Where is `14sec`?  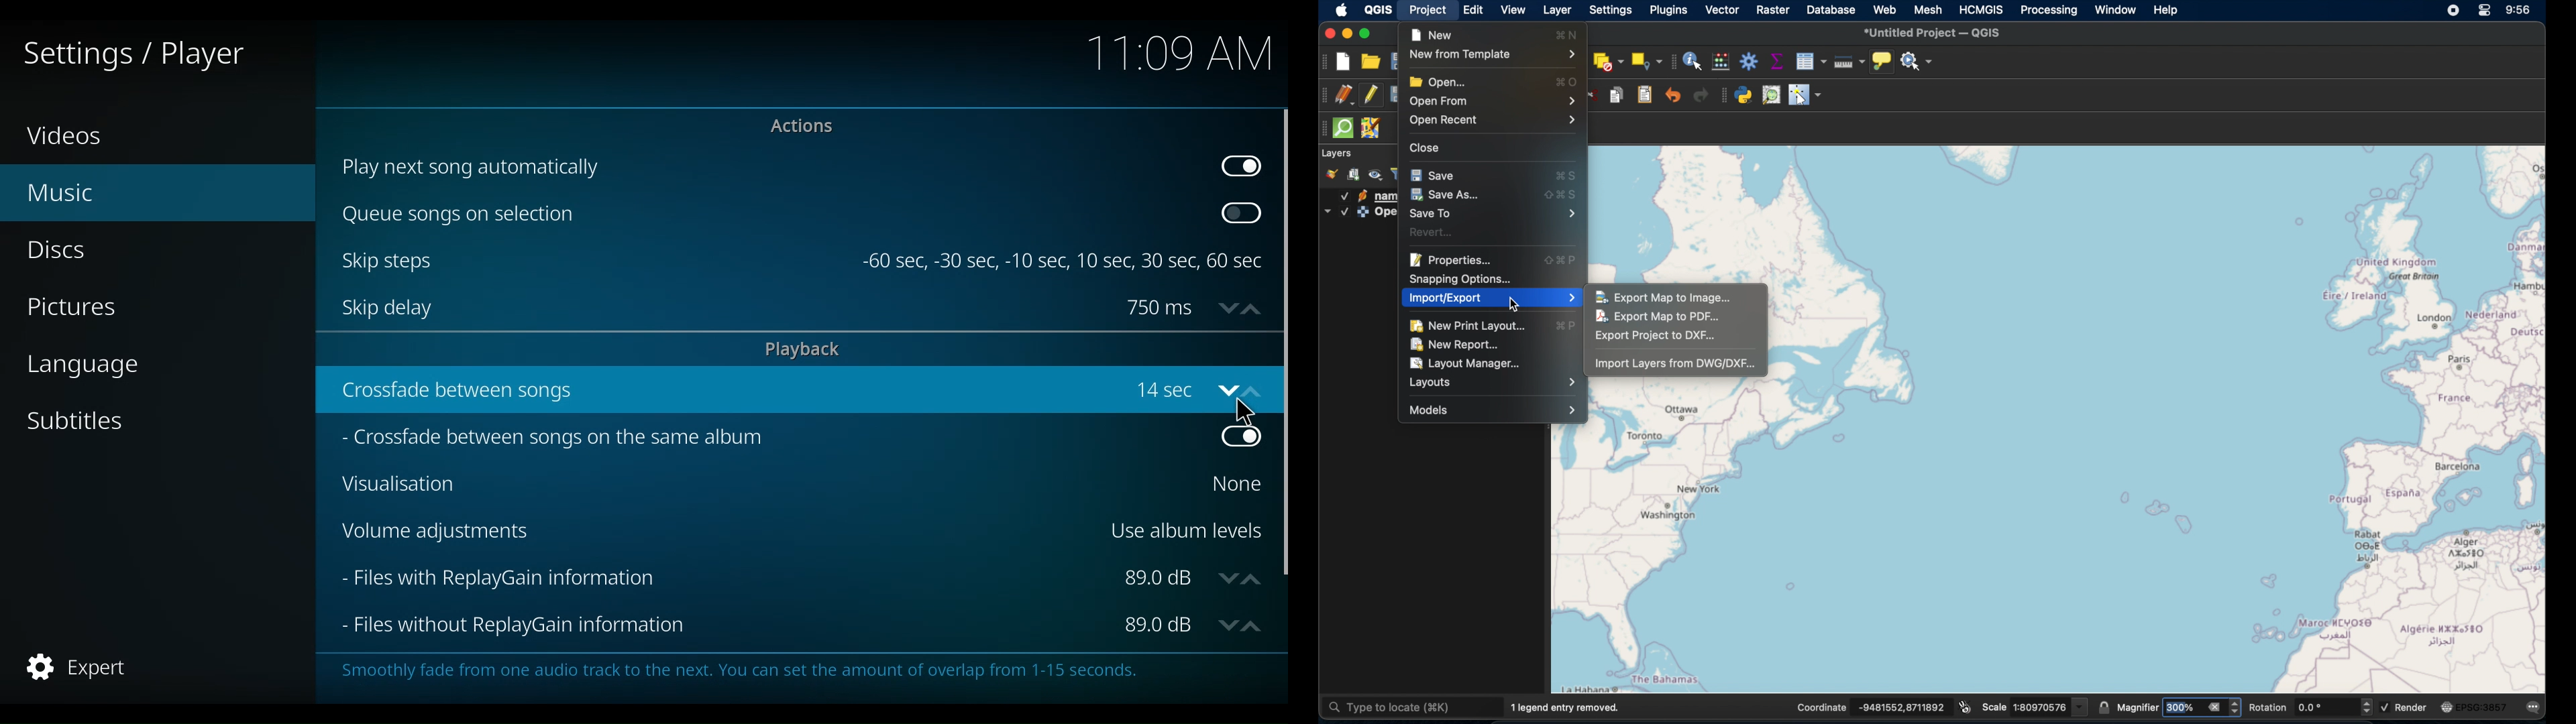
14sec is located at coordinates (1165, 389).